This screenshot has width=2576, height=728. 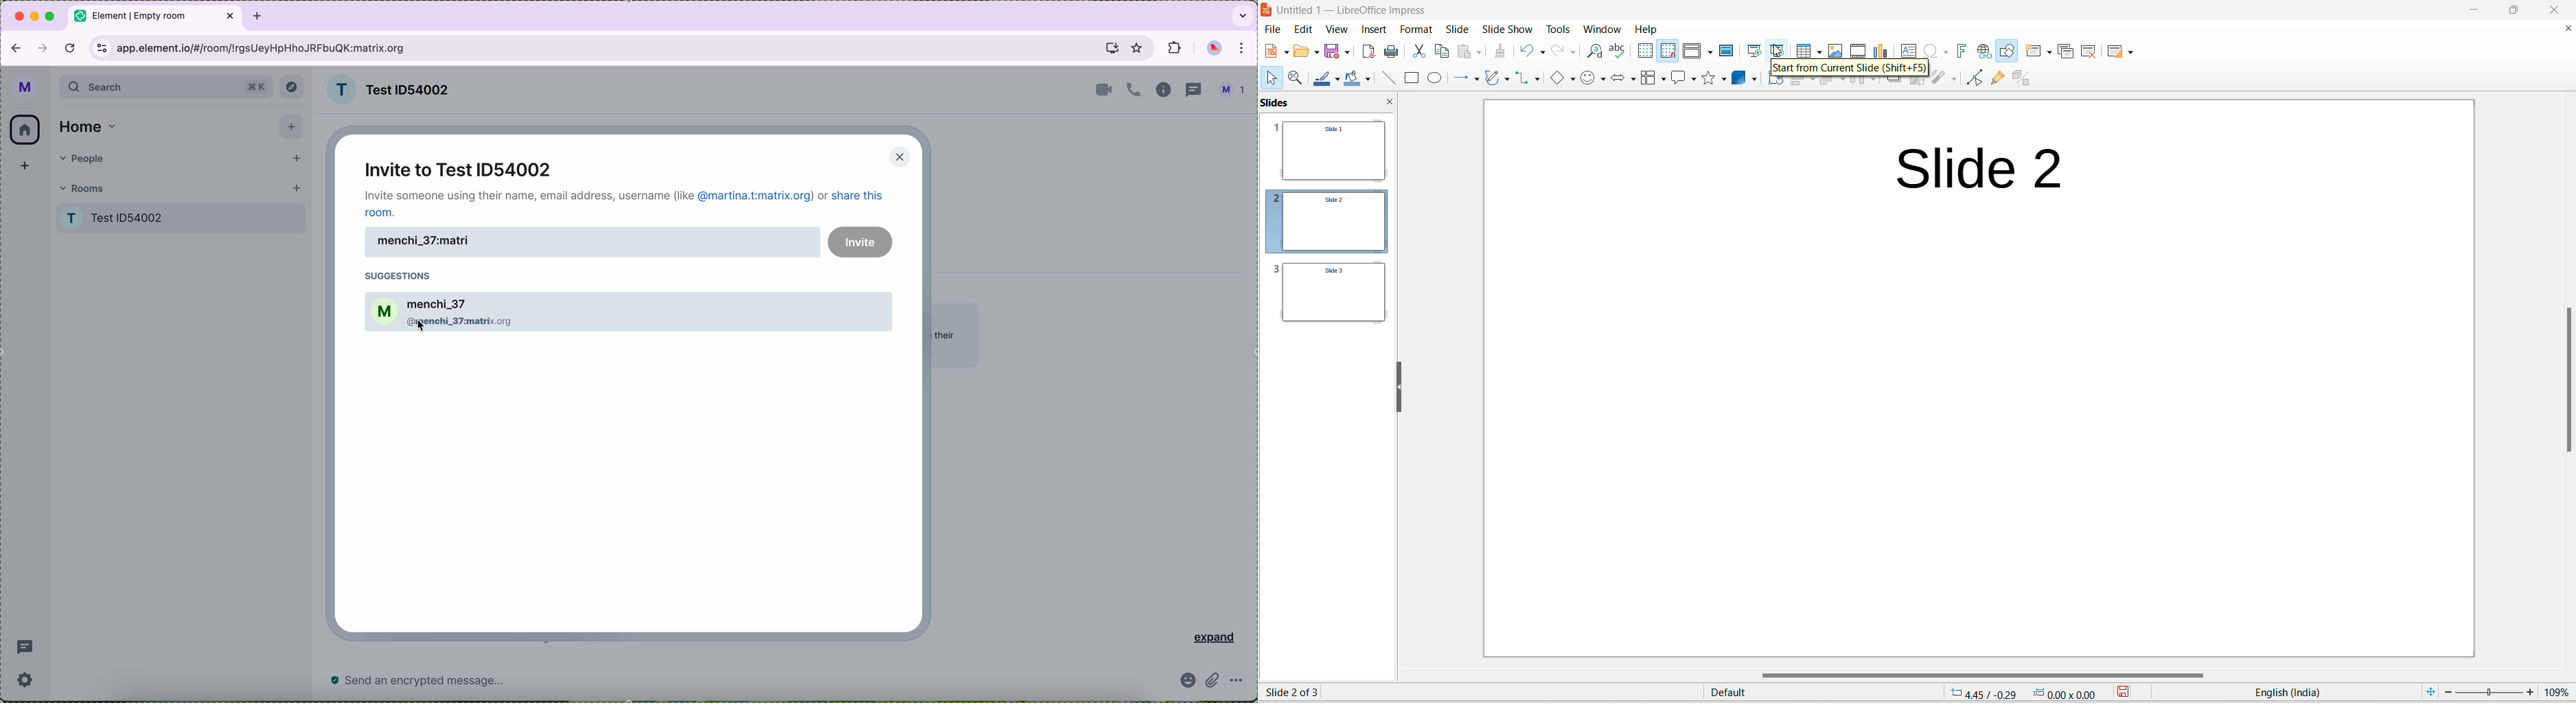 I want to click on new slide options, so click(x=2035, y=52).